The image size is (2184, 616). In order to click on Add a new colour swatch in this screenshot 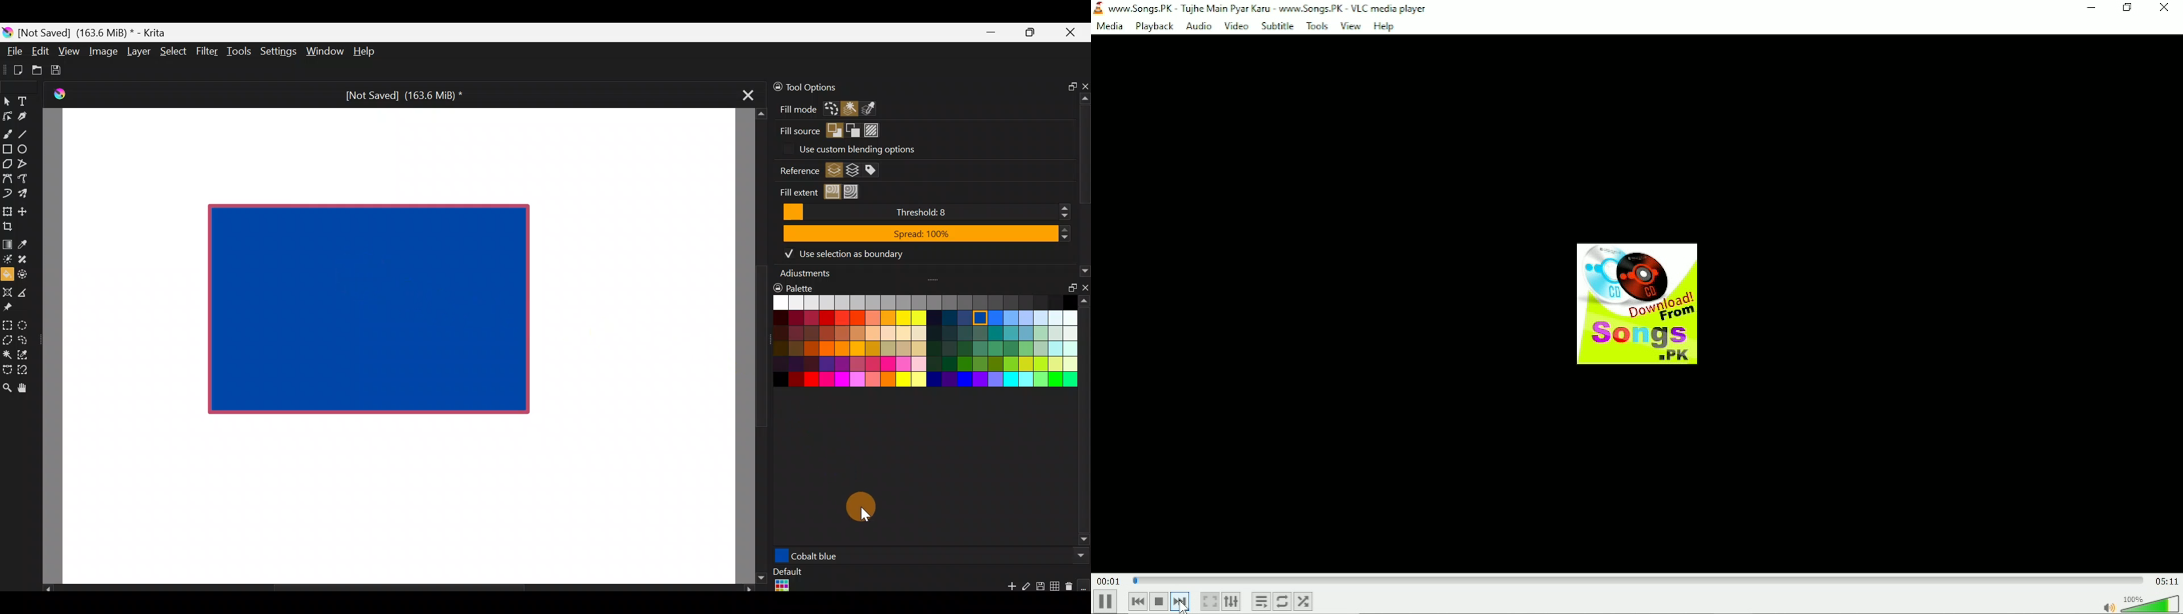, I will do `click(1006, 589)`.